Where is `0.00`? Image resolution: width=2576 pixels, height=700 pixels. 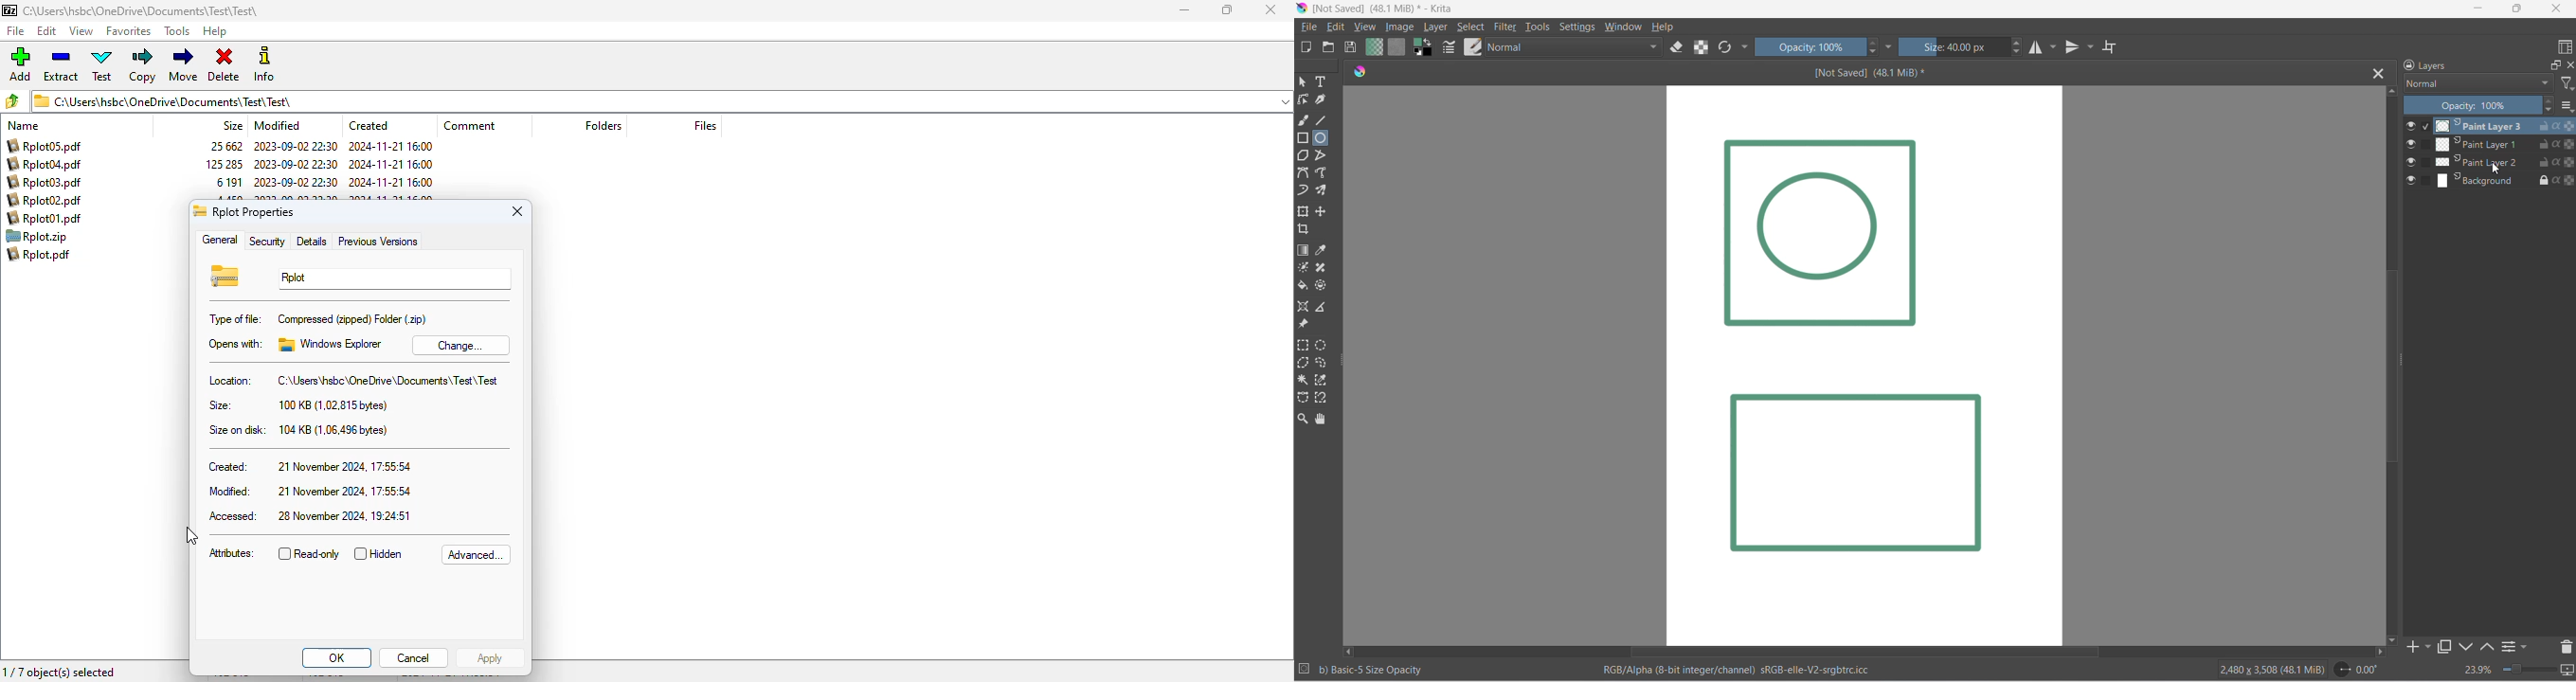
0.00 is located at coordinates (2356, 671).